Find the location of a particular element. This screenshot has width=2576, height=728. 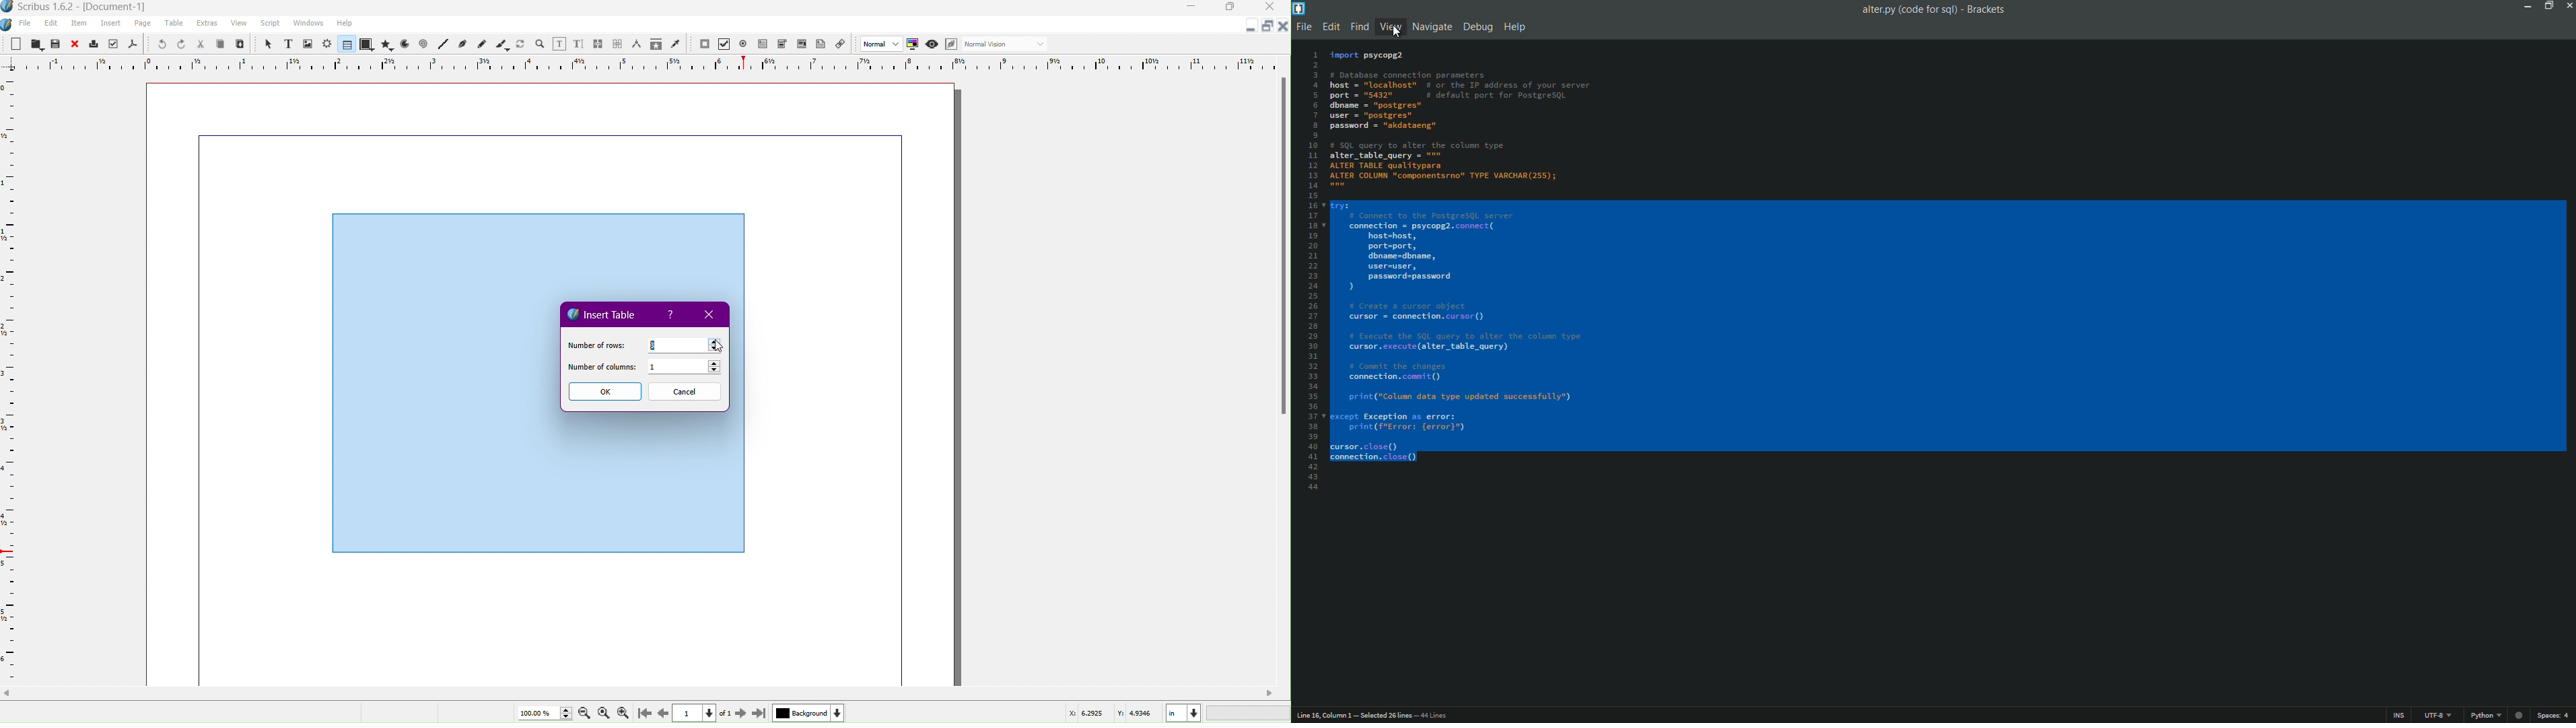

Copy is located at coordinates (222, 44).